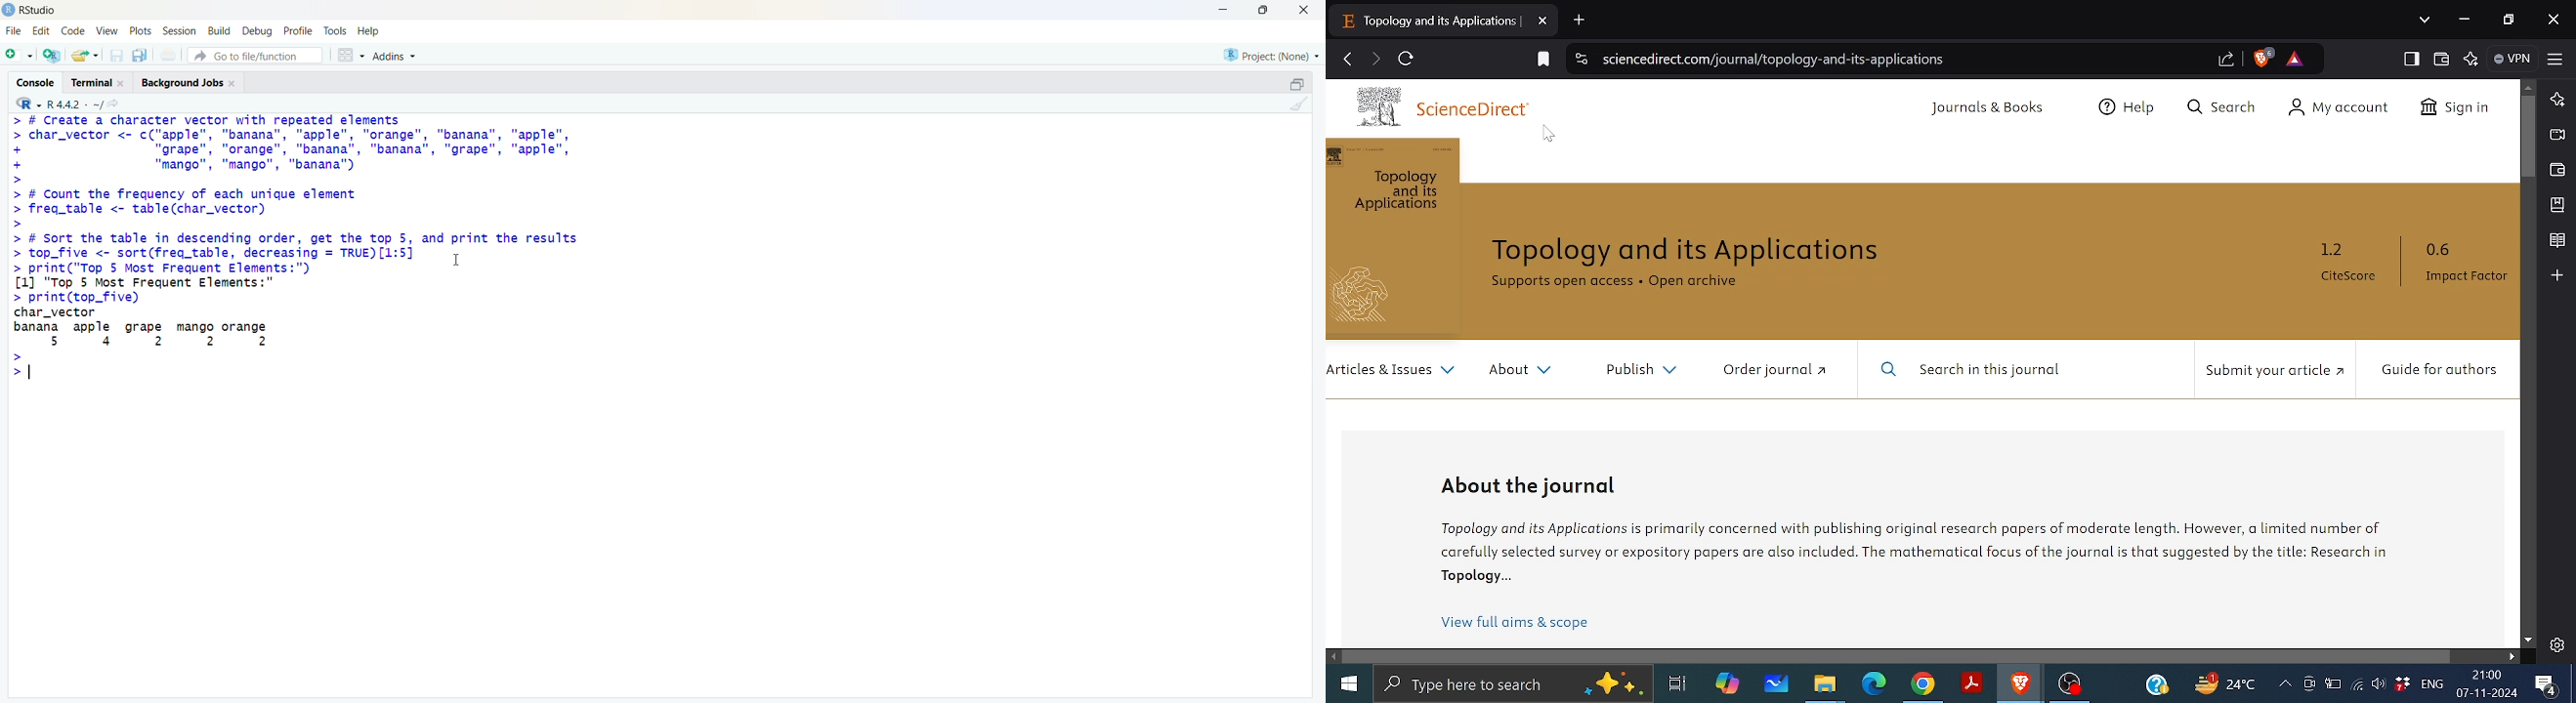  I want to click on Tools, so click(335, 30).